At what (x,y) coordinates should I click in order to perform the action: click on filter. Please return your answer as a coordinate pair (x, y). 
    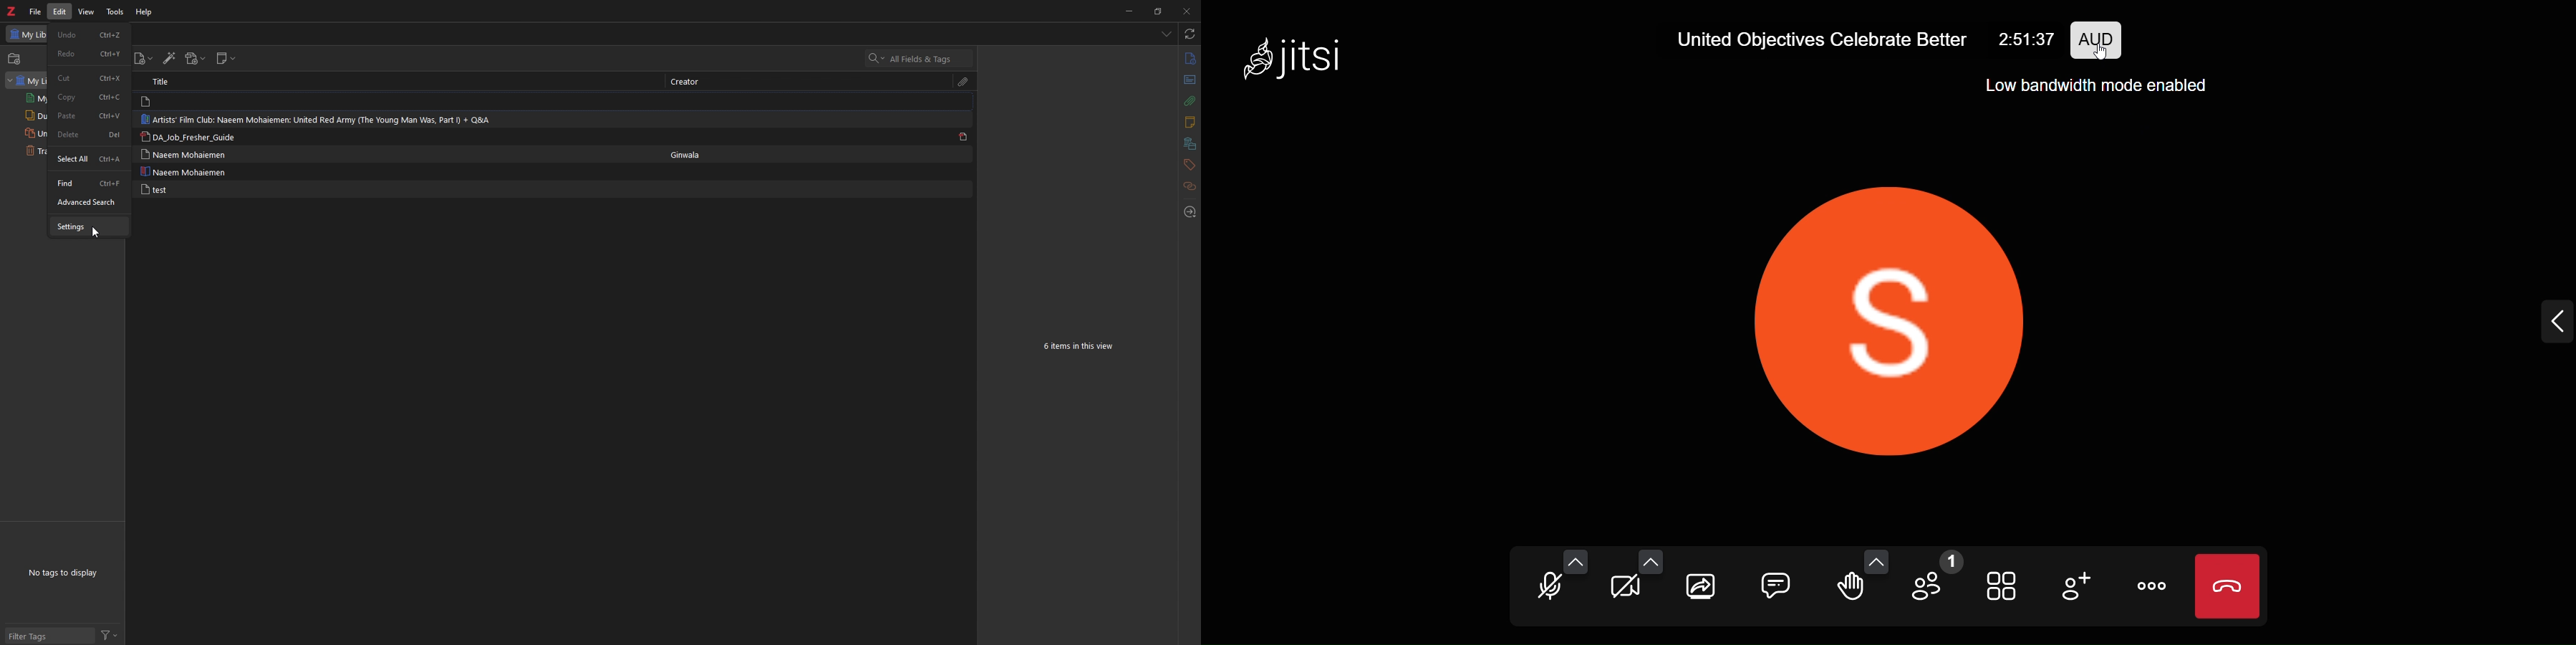
    Looking at the image, I should click on (109, 636).